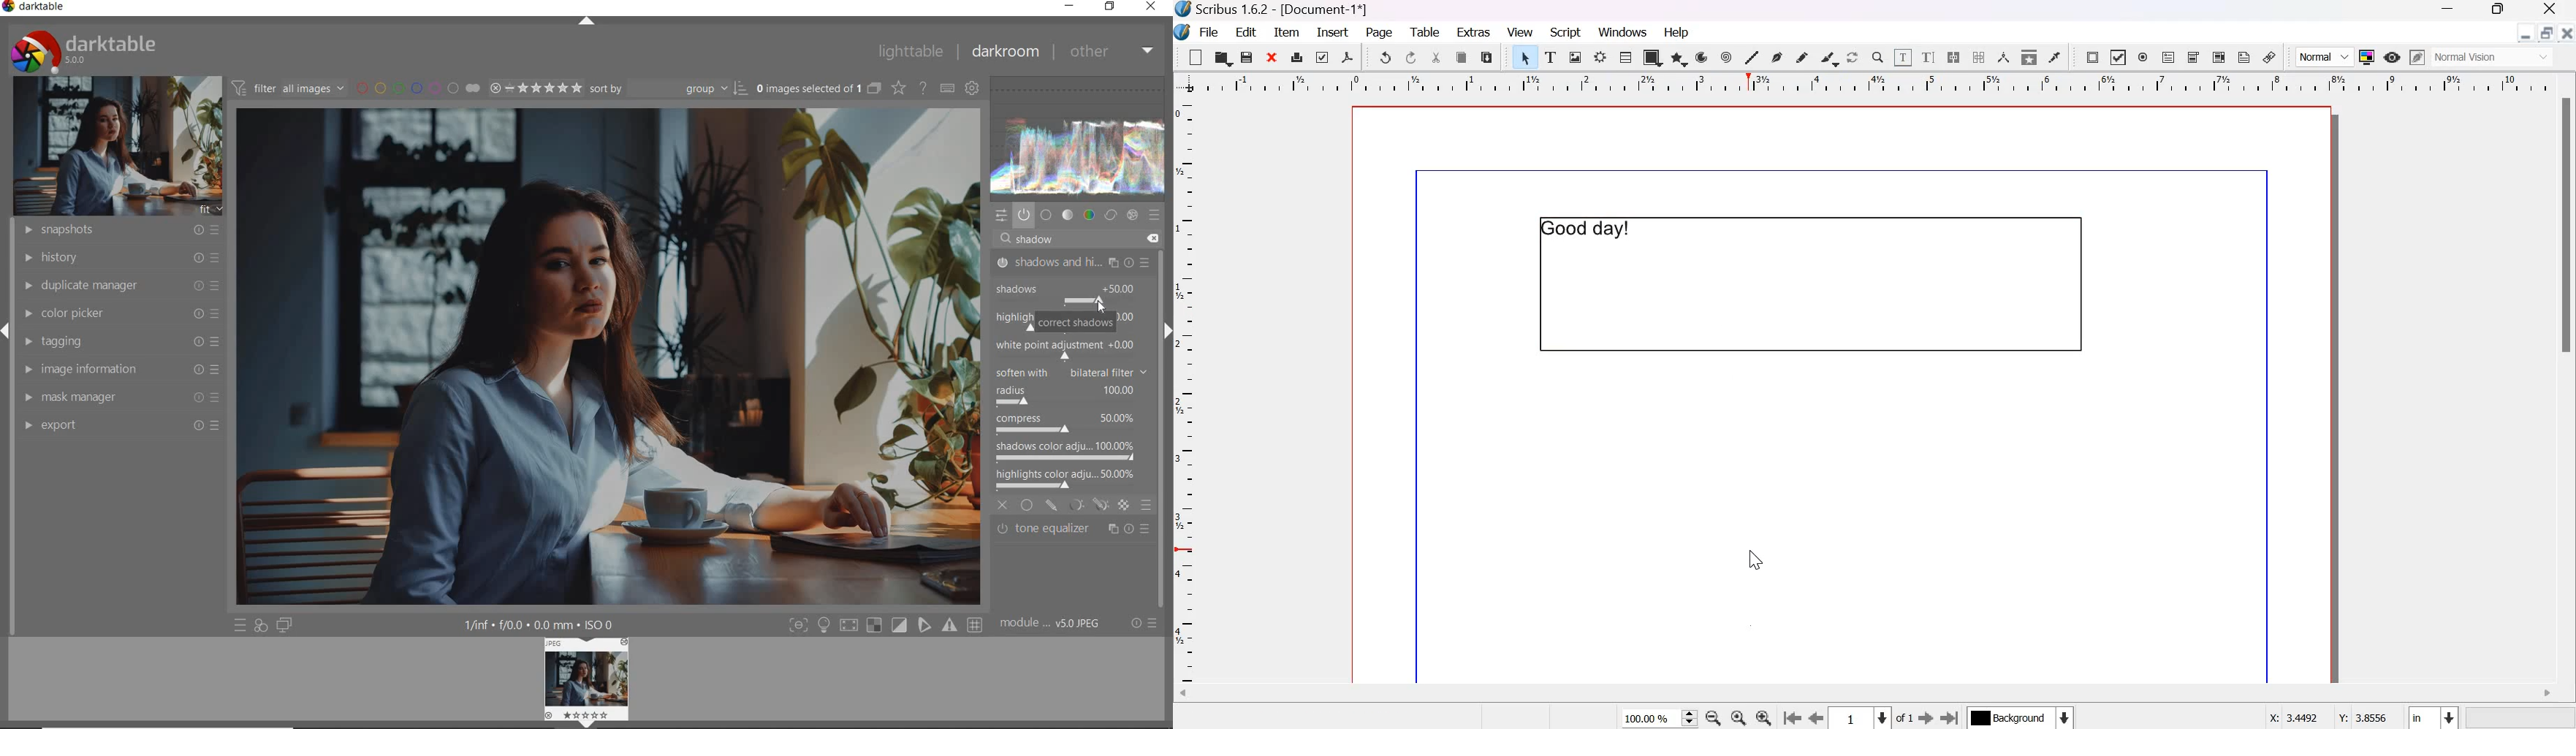 The image size is (2576, 756). What do you see at coordinates (1777, 57) in the screenshot?
I see `Bezier curve` at bounding box center [1777, 57].